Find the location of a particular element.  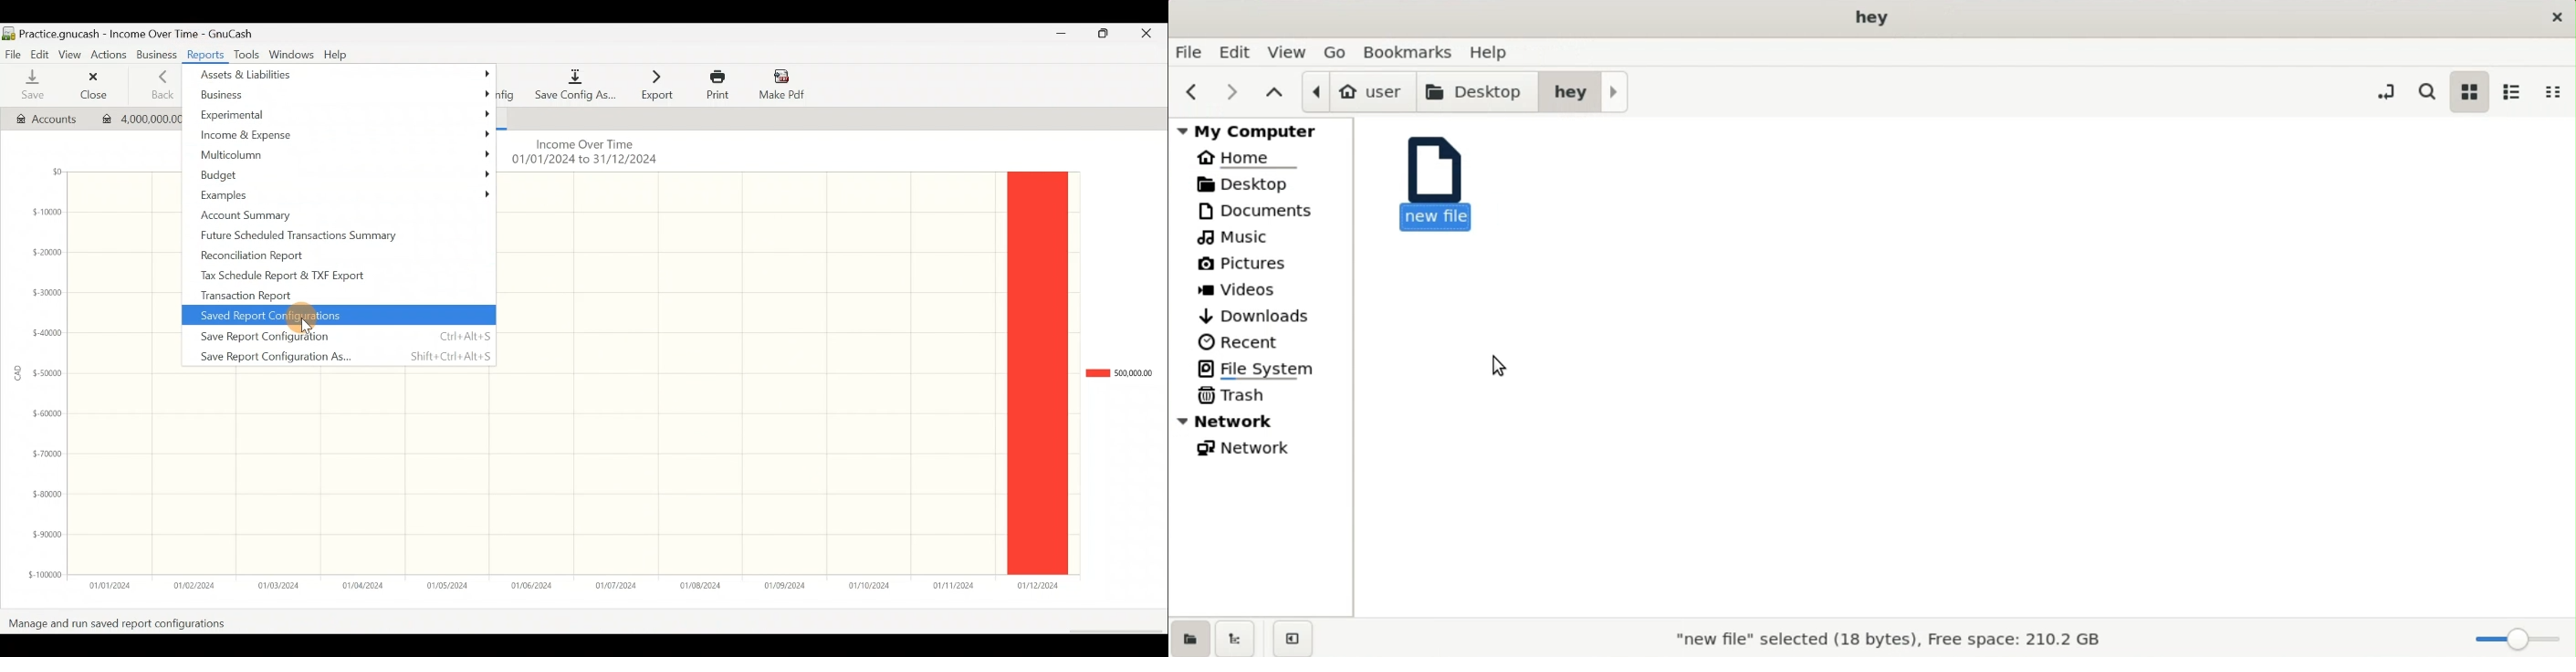

Saved report configurations is located at coordinates (339, 315).